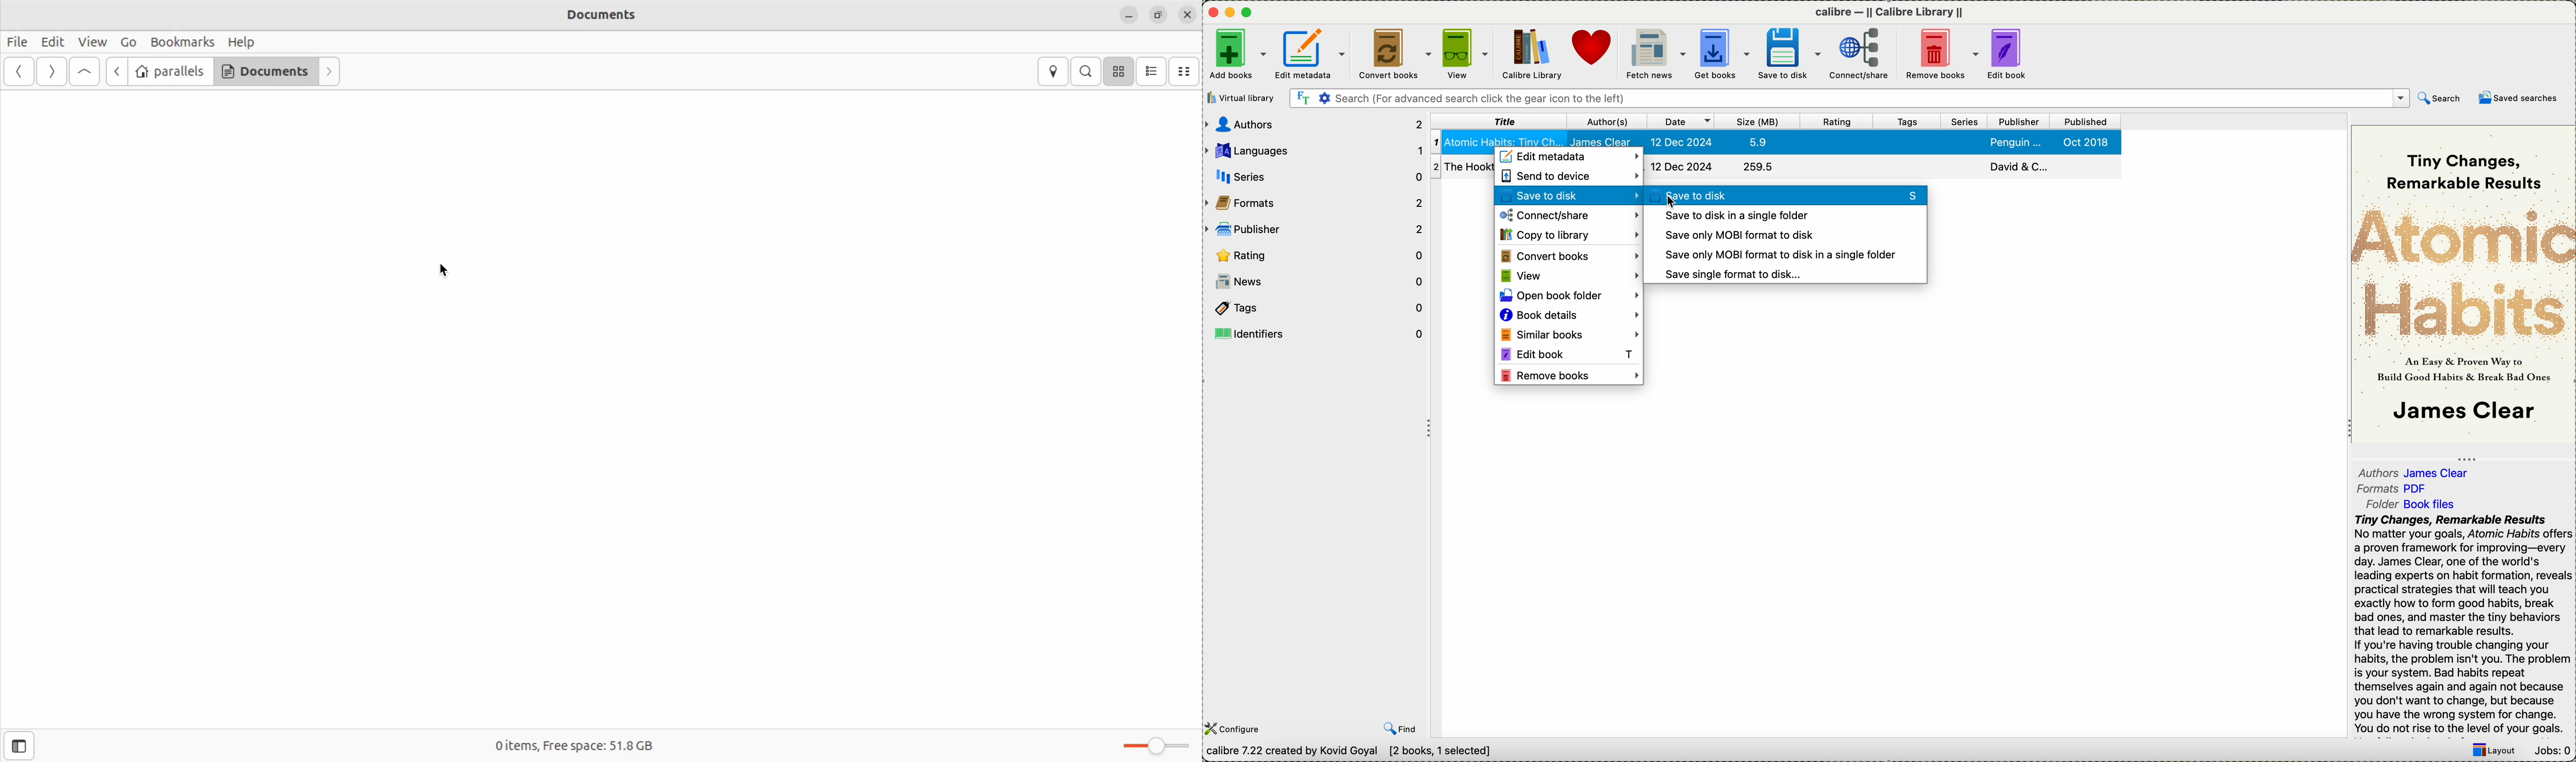 This screenshot has height=784, width=2576. I want to click on copy to library, so click(1568, 234).